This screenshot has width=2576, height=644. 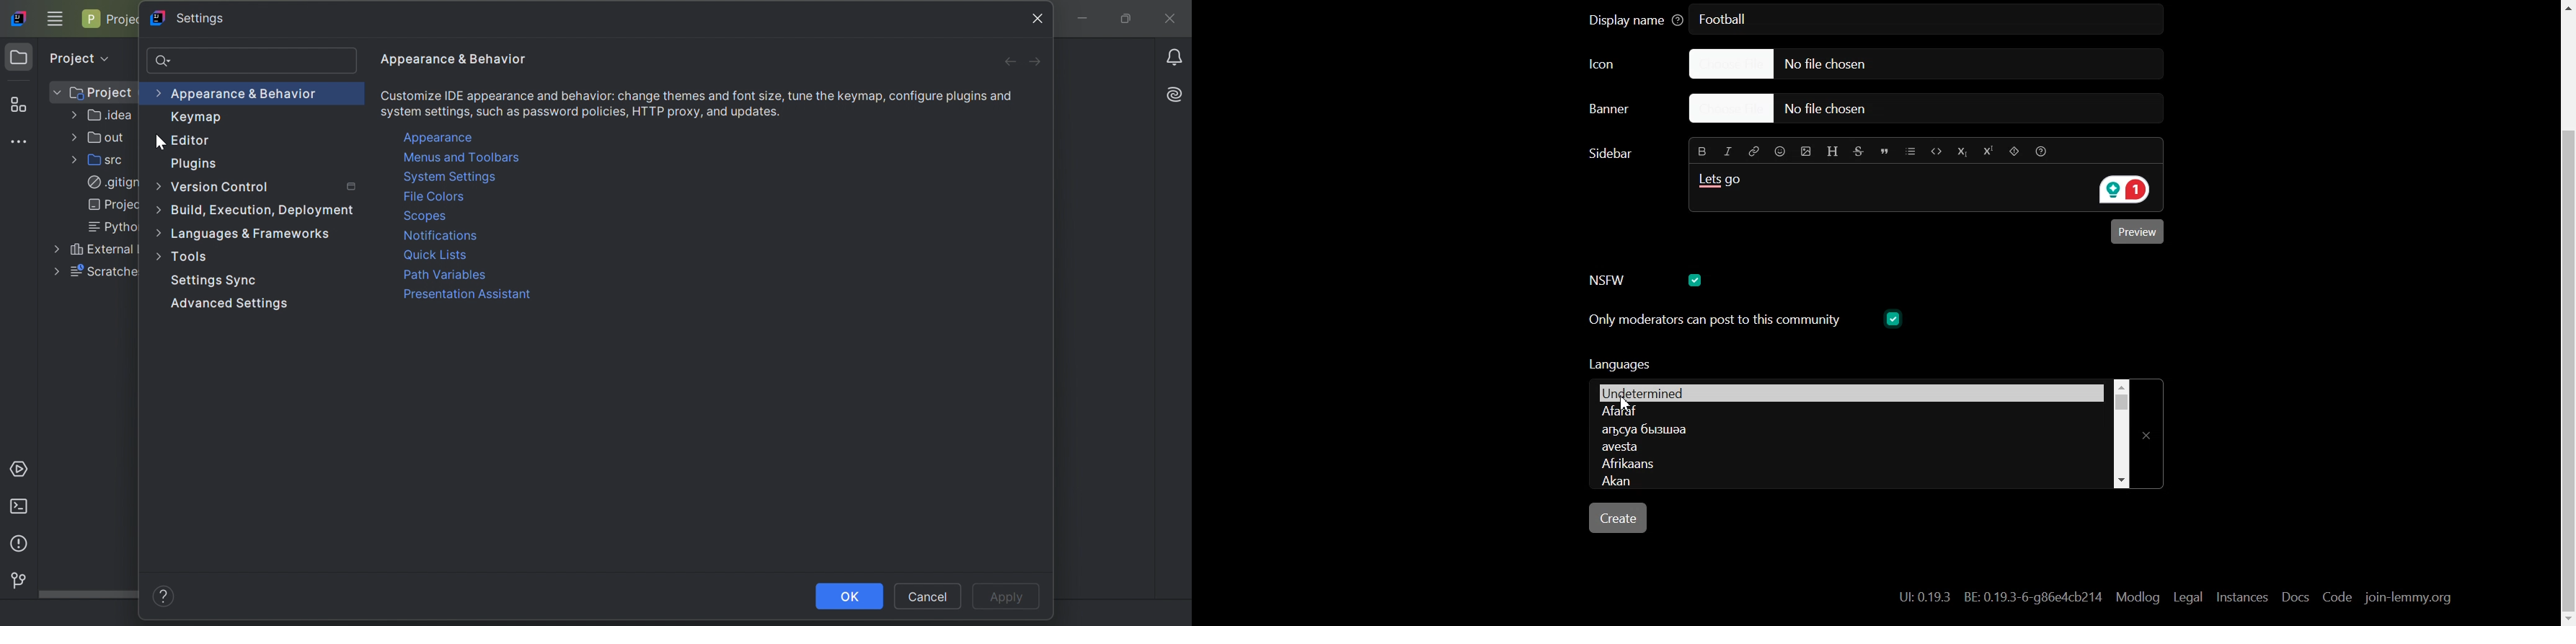 I want to click on Close Window, so click(x=2151, y=429).